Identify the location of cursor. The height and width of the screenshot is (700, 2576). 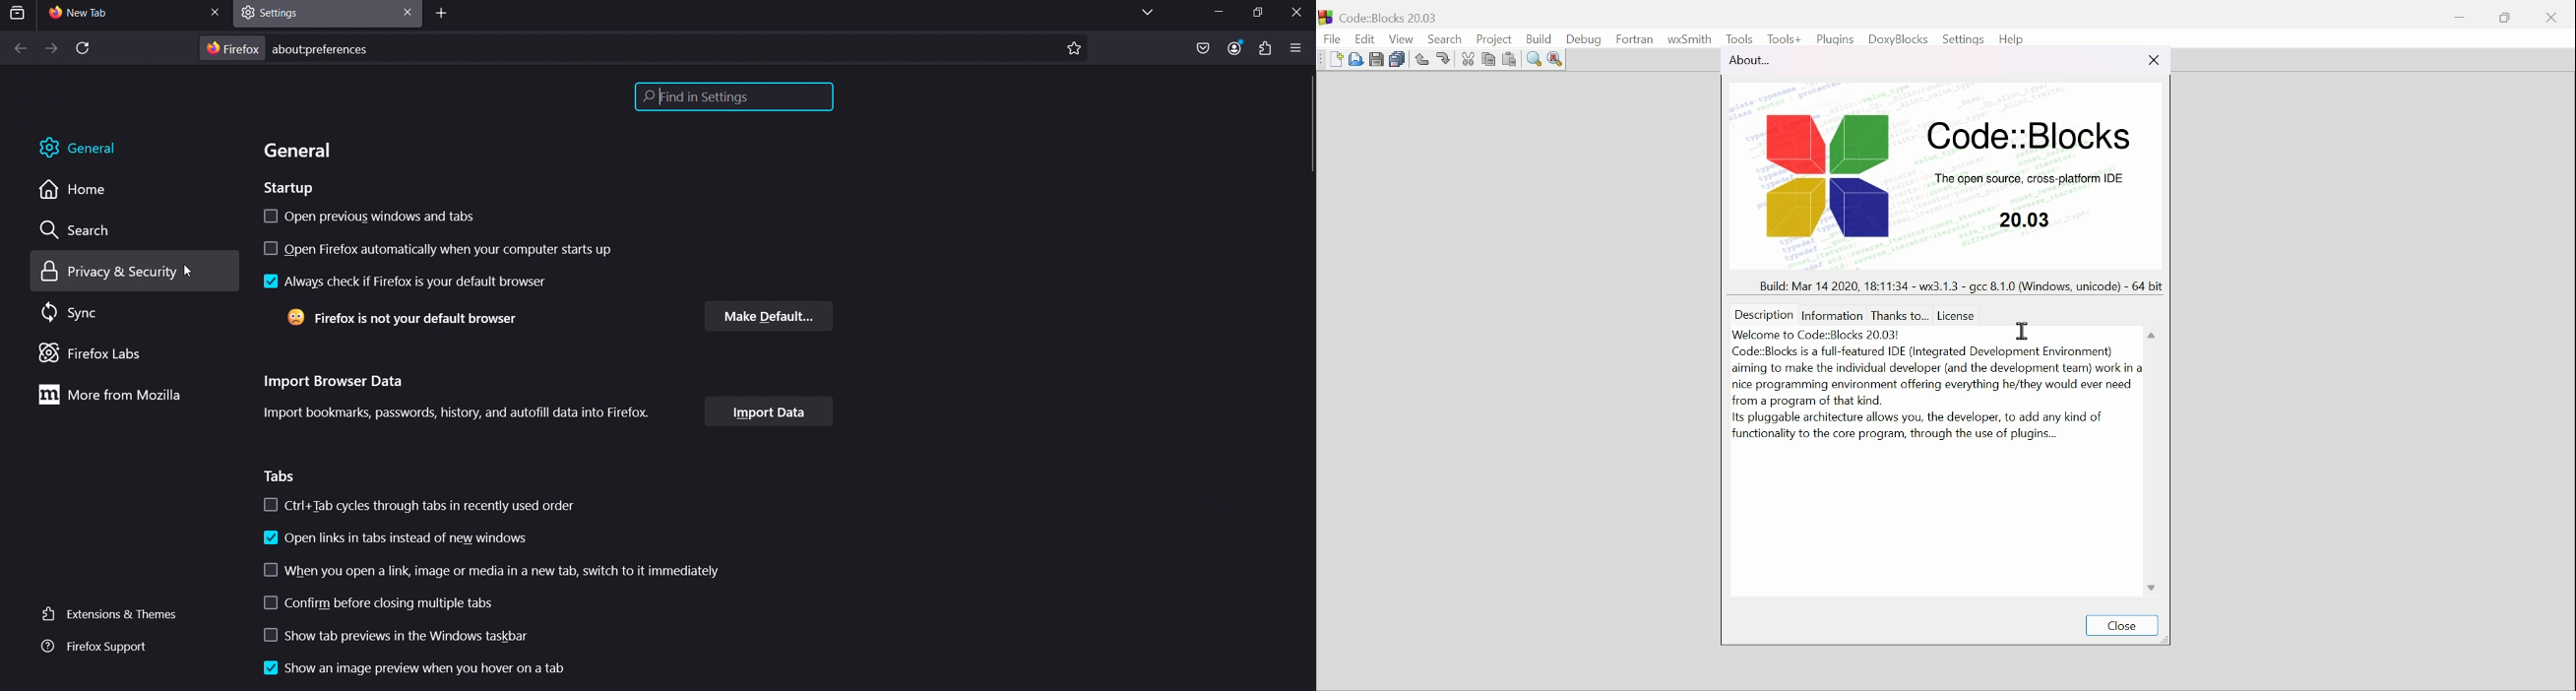
(1308, 132).